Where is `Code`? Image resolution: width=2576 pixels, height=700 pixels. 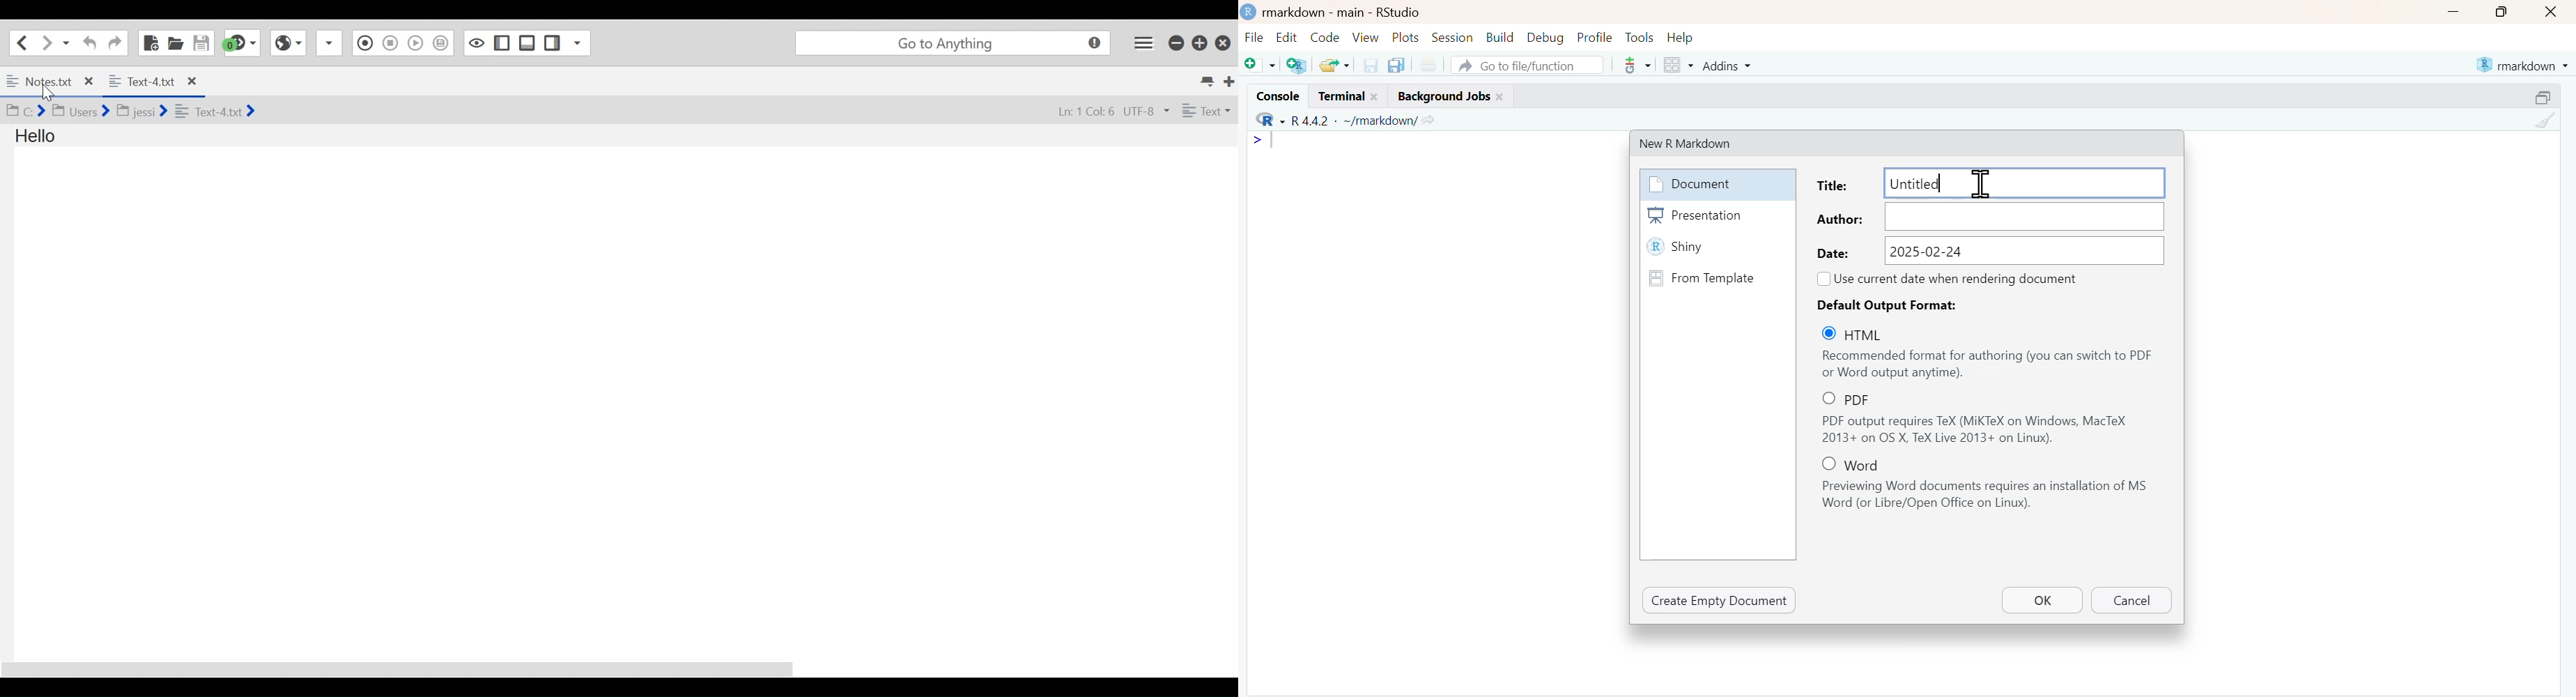 Code is located at coordinates (1325, 38).